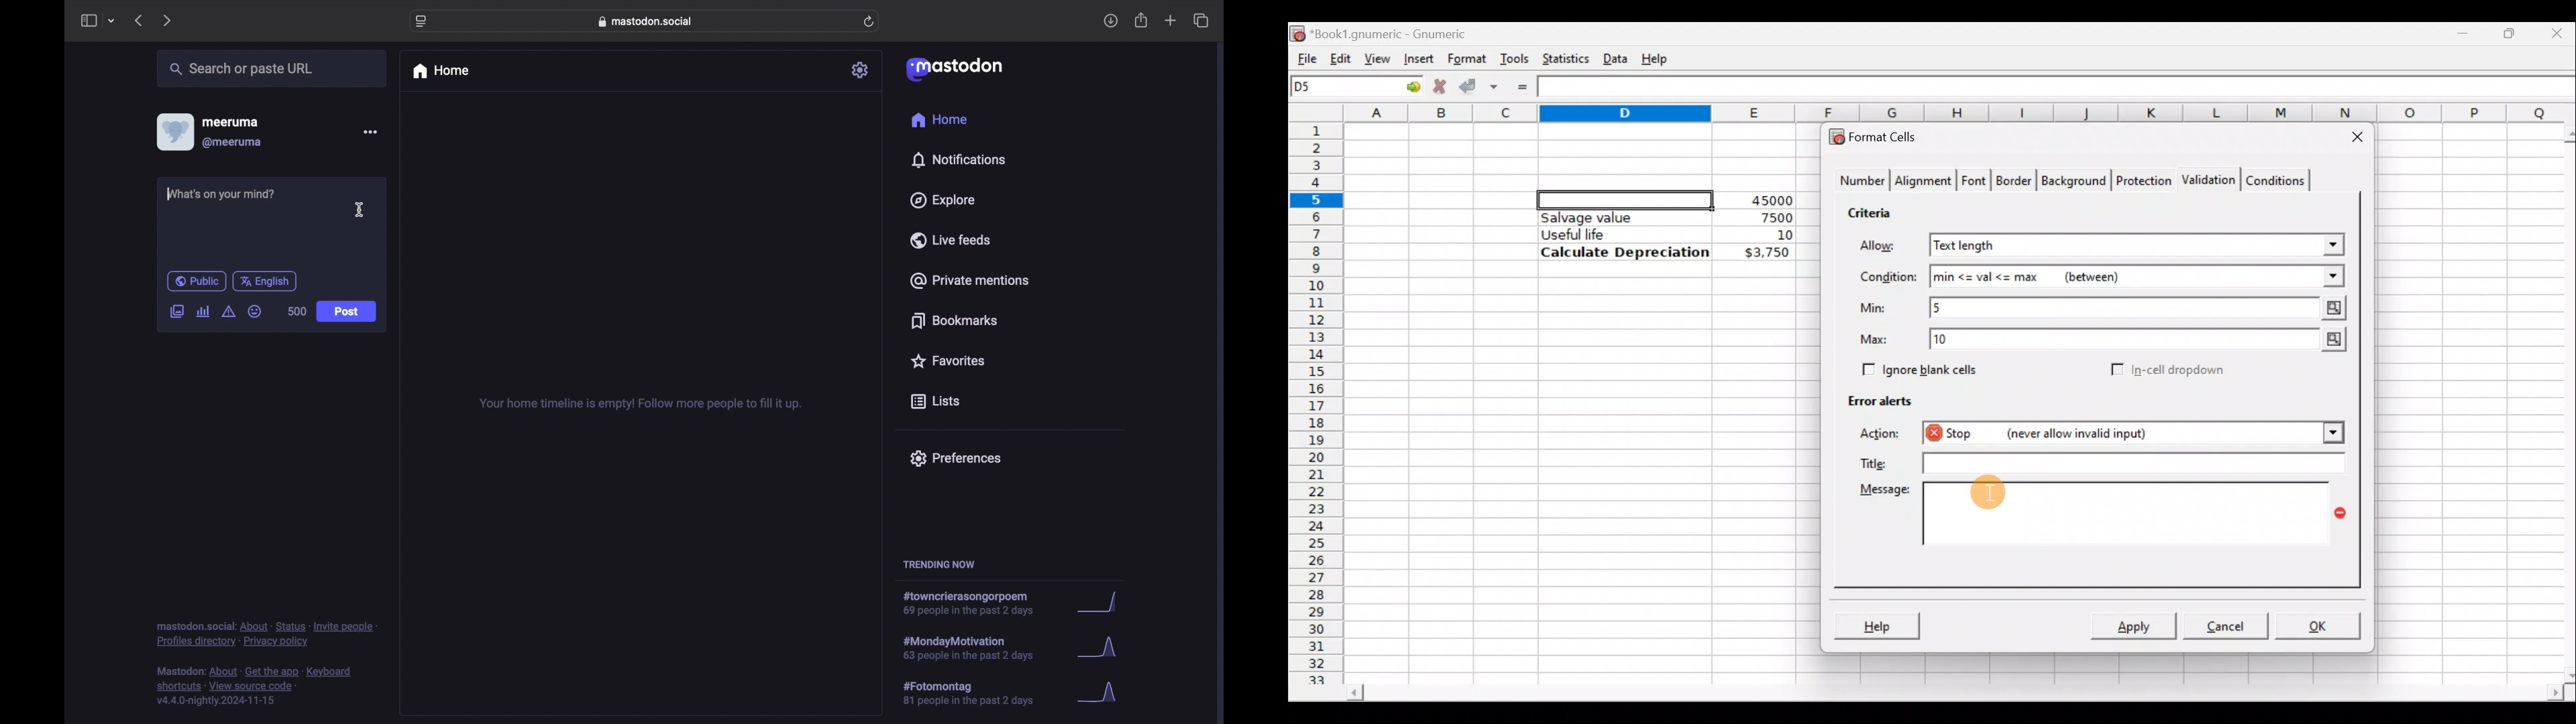 This screenshot has height=728, width=2576. What do you see at coordinates (977, 694) in the screenshot?
I see `hashtag trend` at bounding box center [977, 694].